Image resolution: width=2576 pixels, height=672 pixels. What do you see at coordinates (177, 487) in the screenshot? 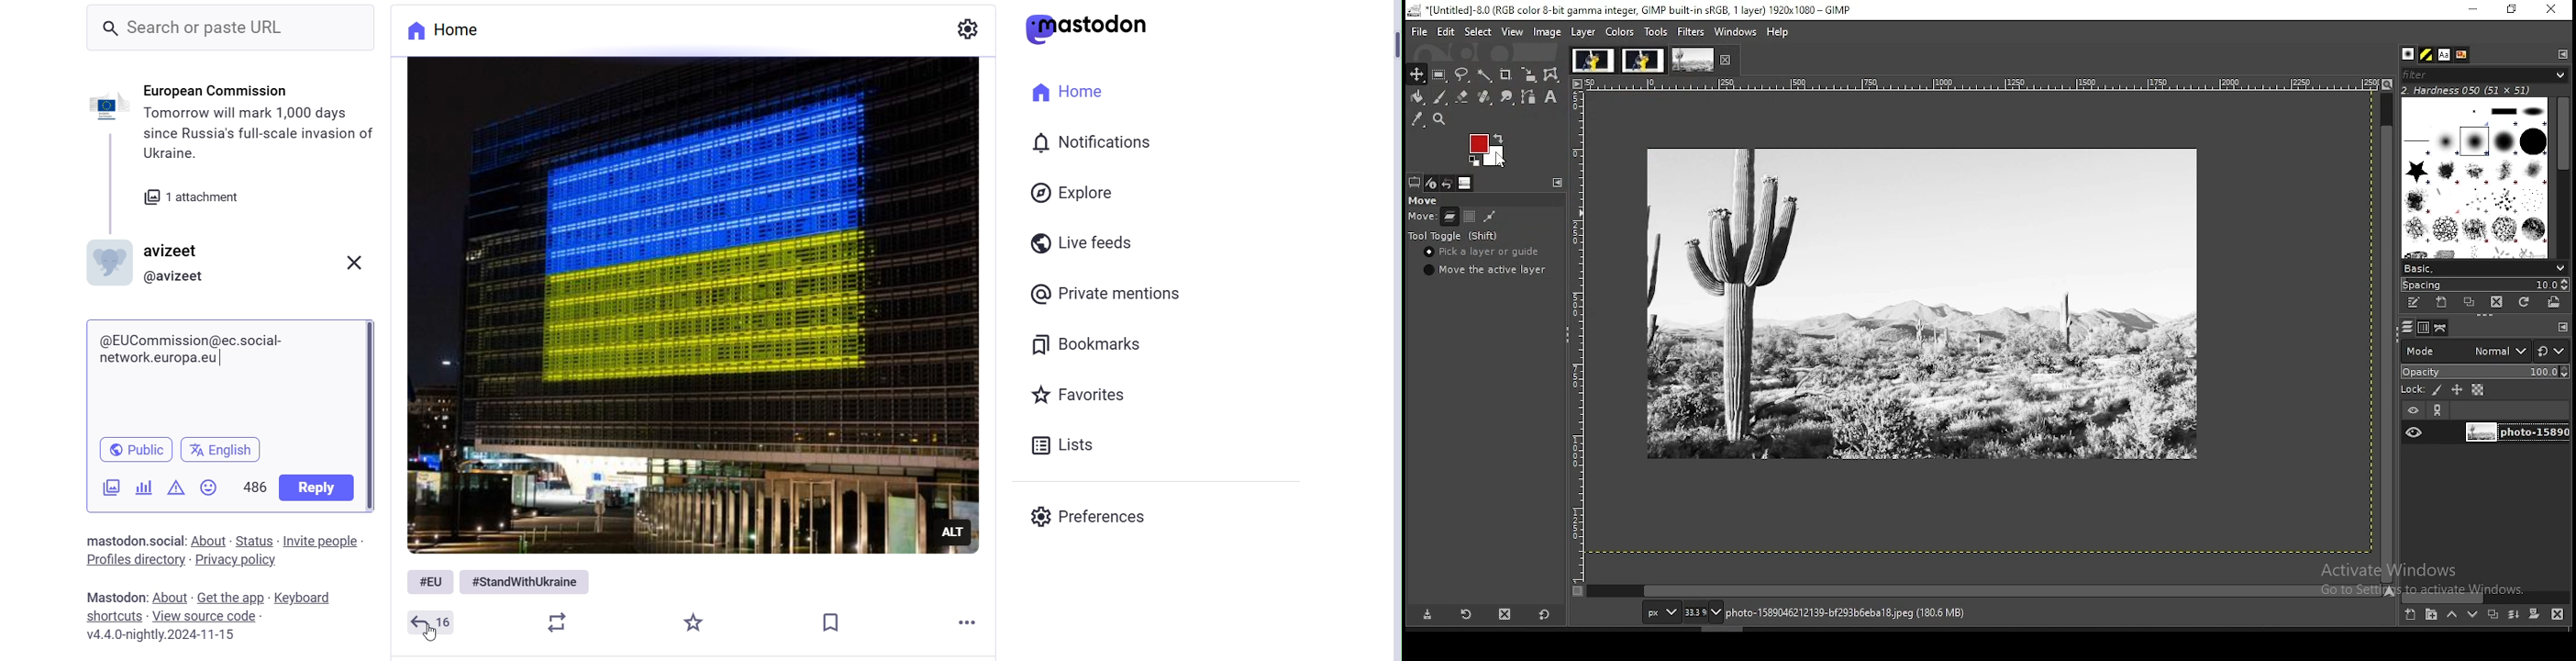
I see `Content Warning` at bounding box center [177, 487].